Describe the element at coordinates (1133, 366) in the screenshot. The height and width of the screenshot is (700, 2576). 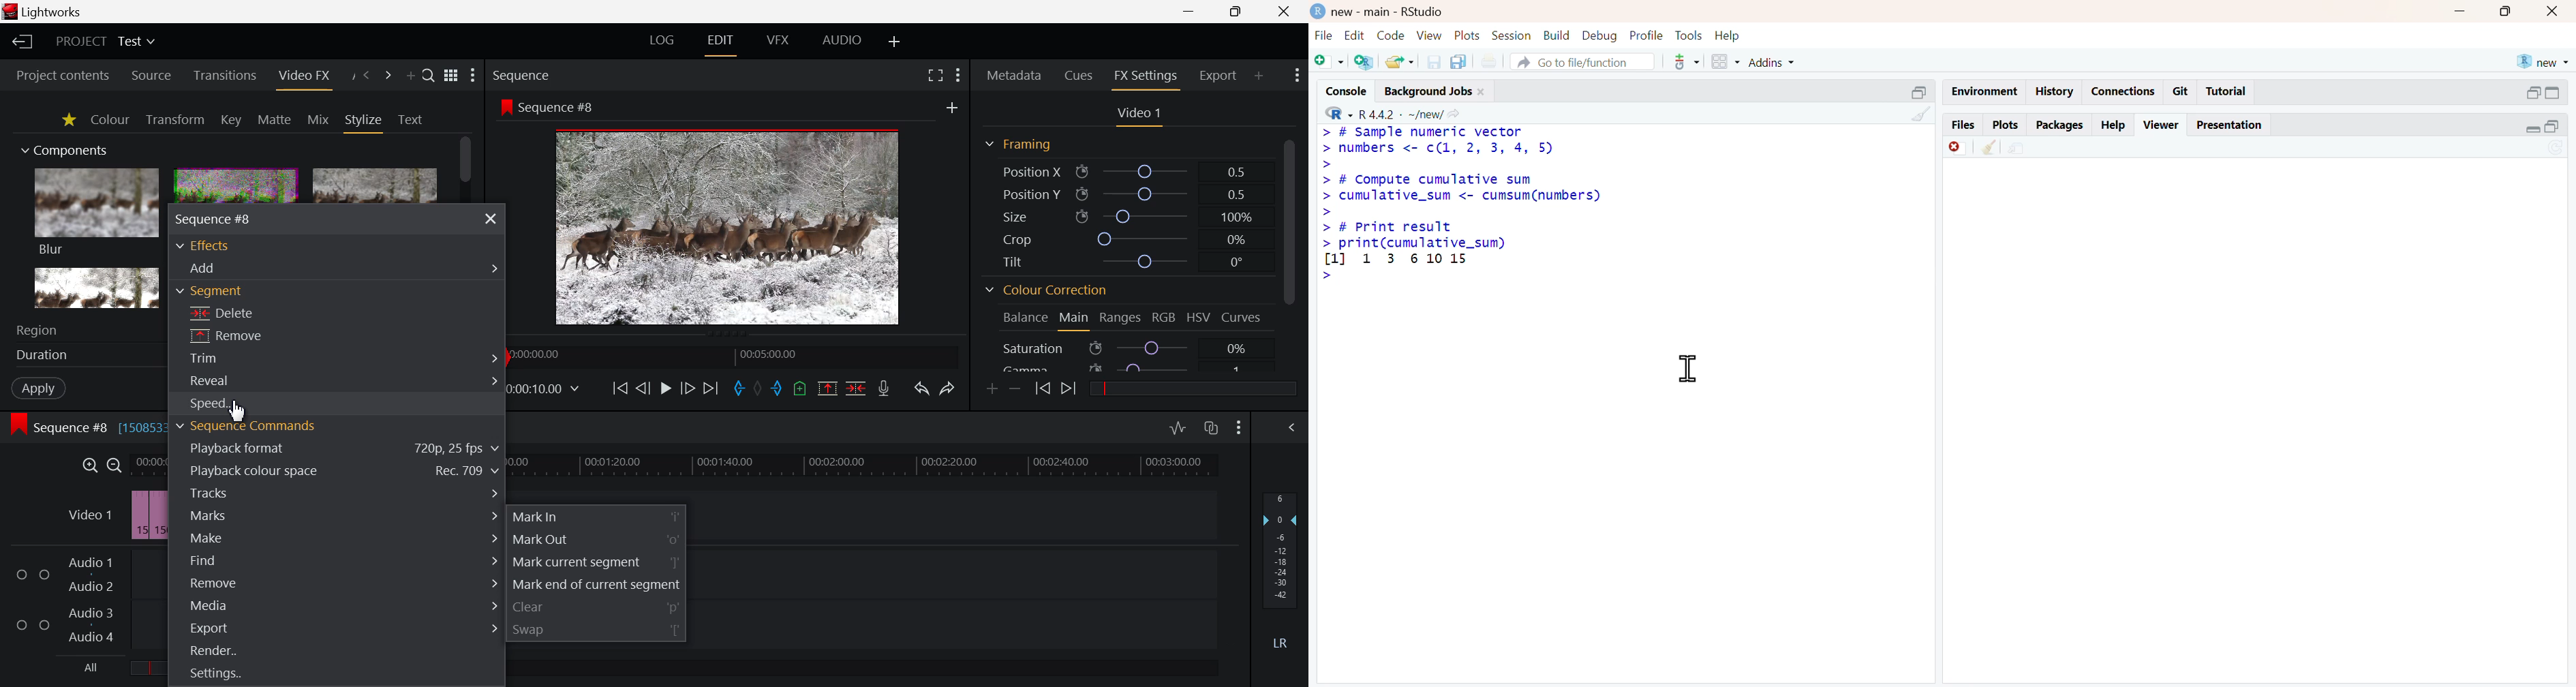
I see `Gamma` at that location.